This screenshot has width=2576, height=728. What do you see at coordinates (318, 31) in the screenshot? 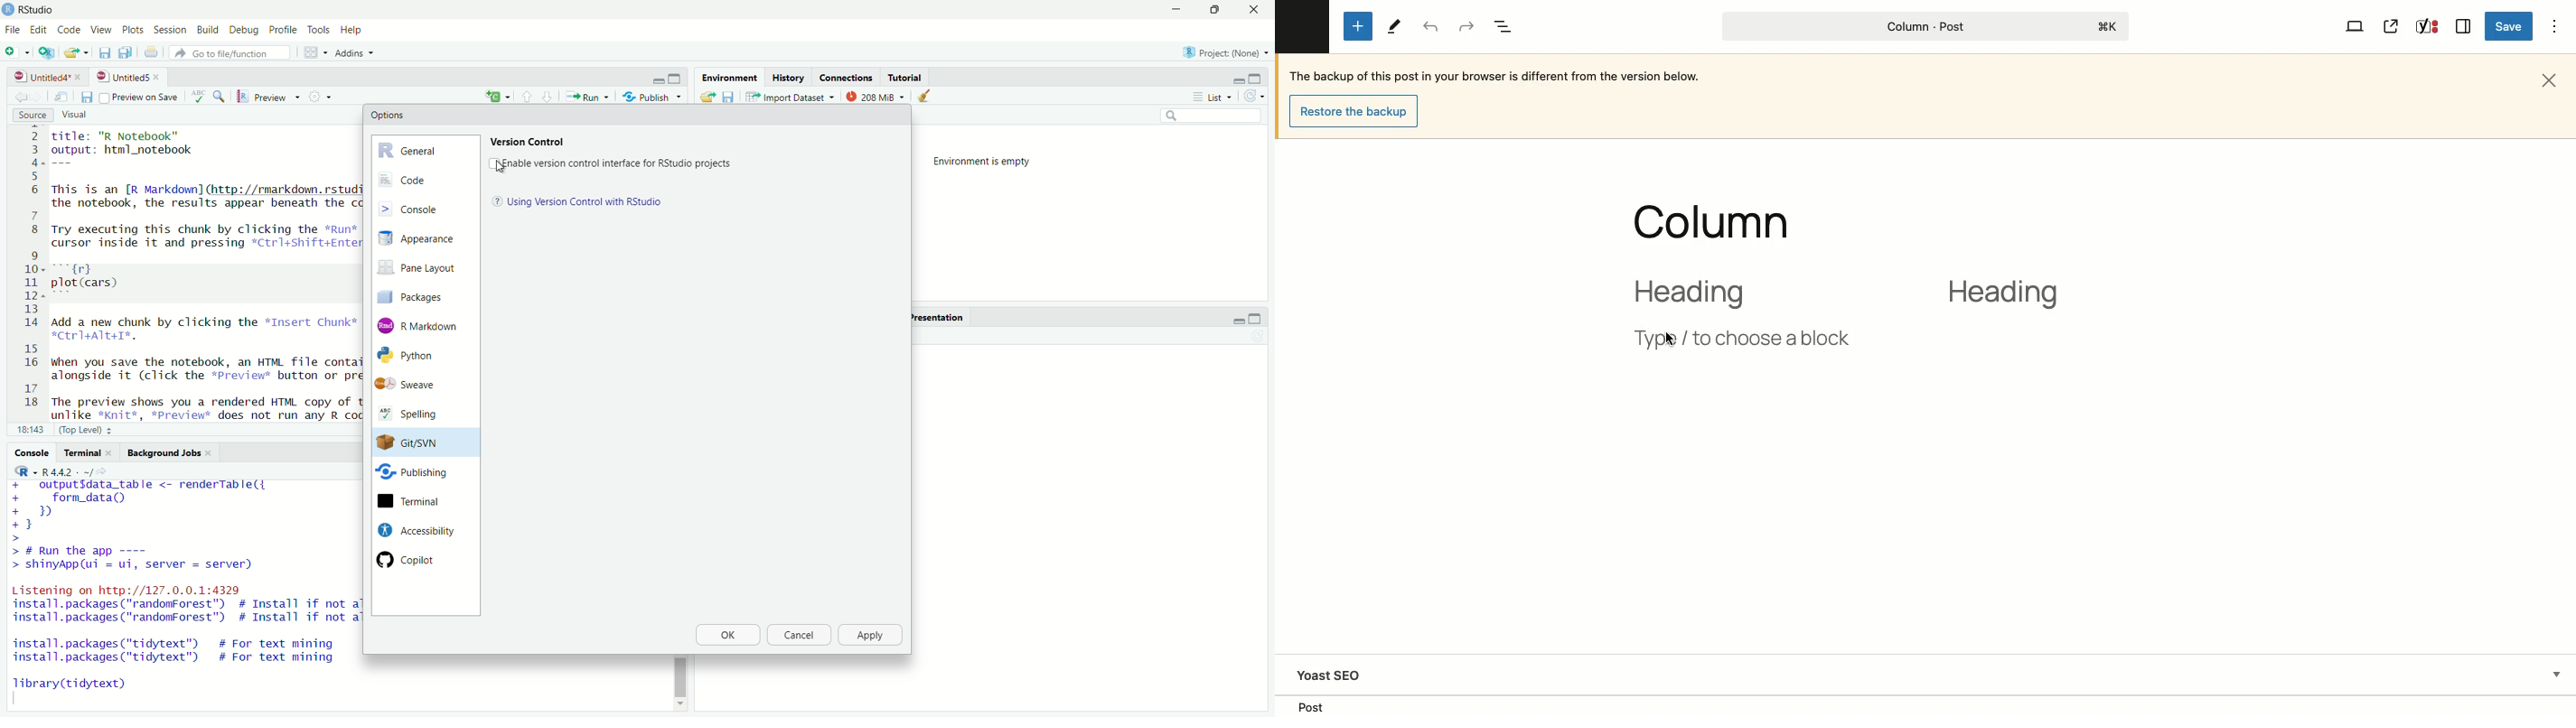
I see `Toys` at bounding box center [318, 31].